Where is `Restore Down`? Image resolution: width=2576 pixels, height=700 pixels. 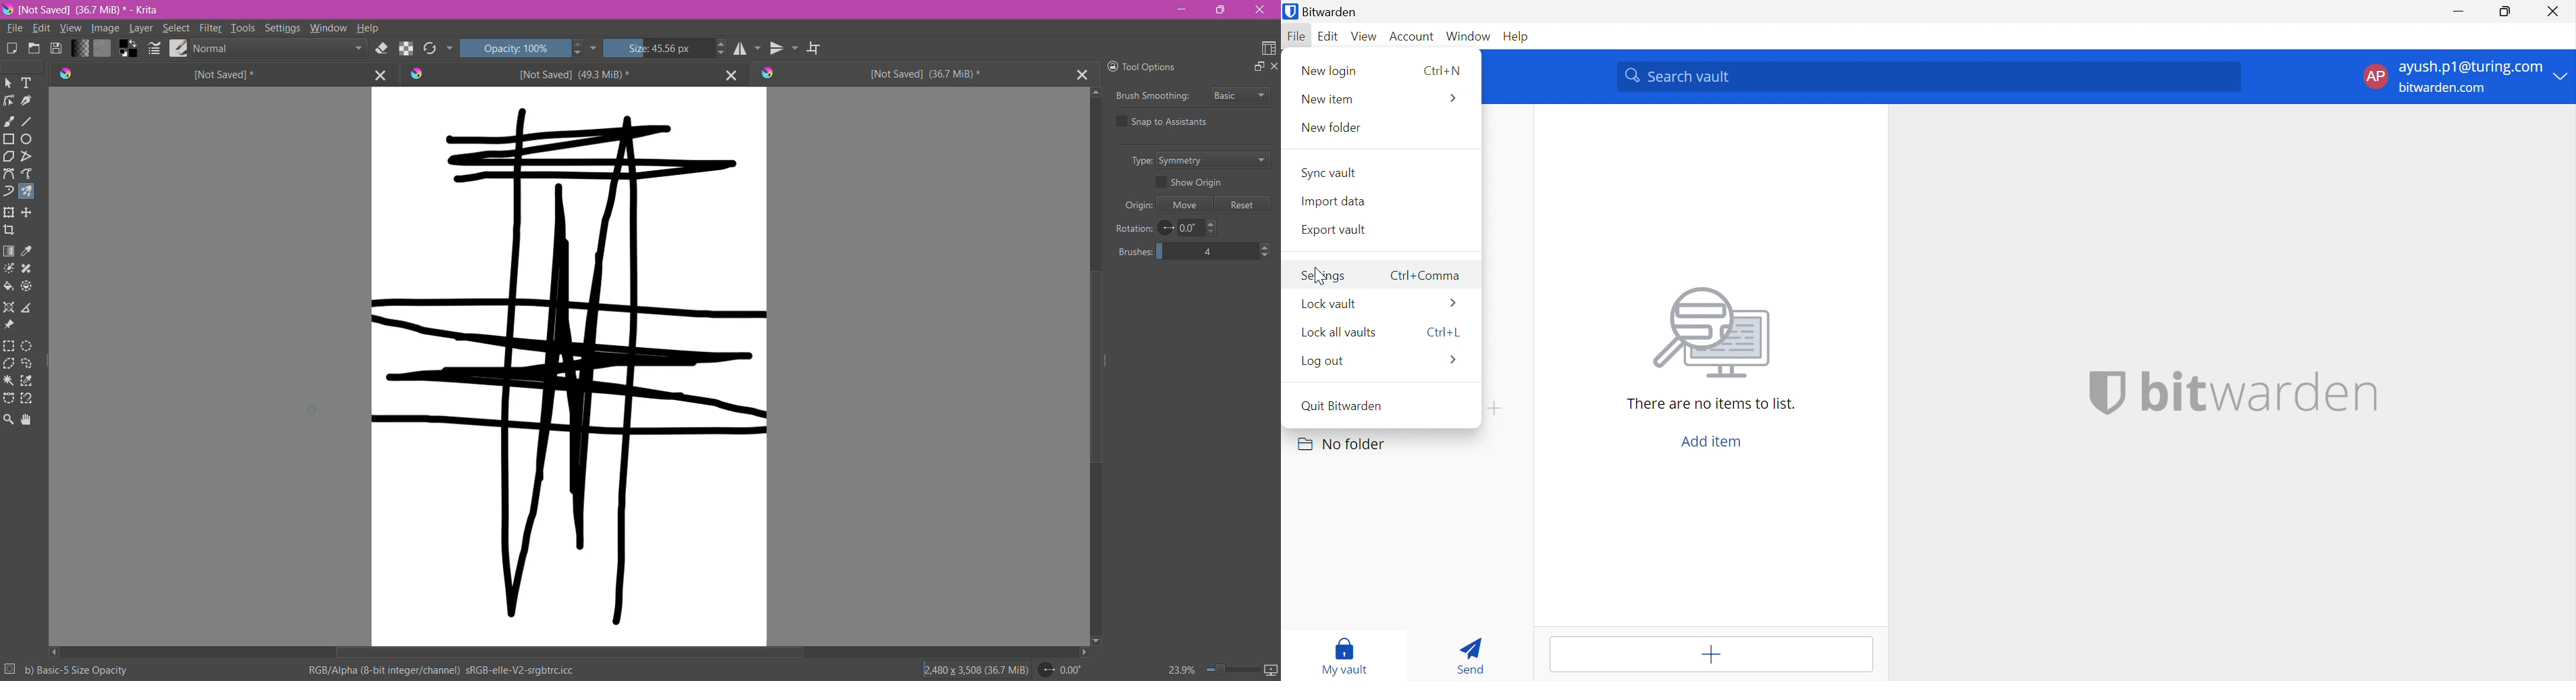 Restore Down is located at coordinates (1222, 10).